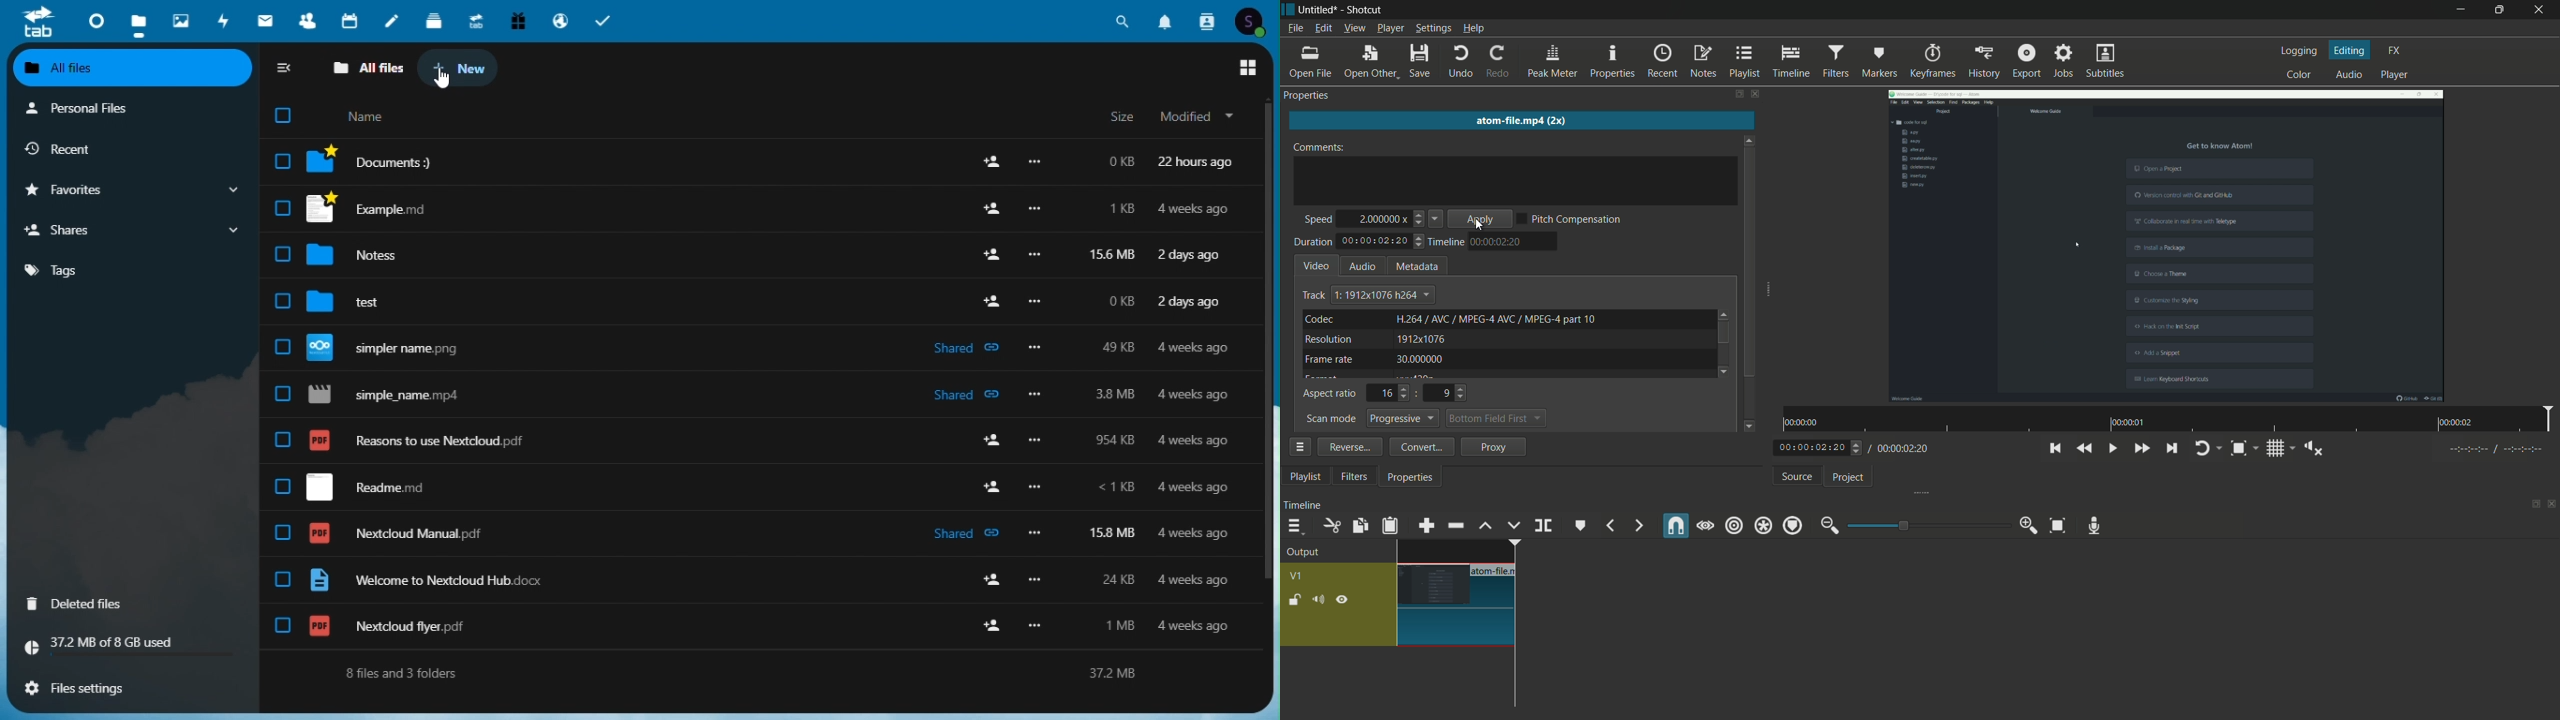 This screenshot has width=2576, height=728. I want to click on text, so click(1496, 319).